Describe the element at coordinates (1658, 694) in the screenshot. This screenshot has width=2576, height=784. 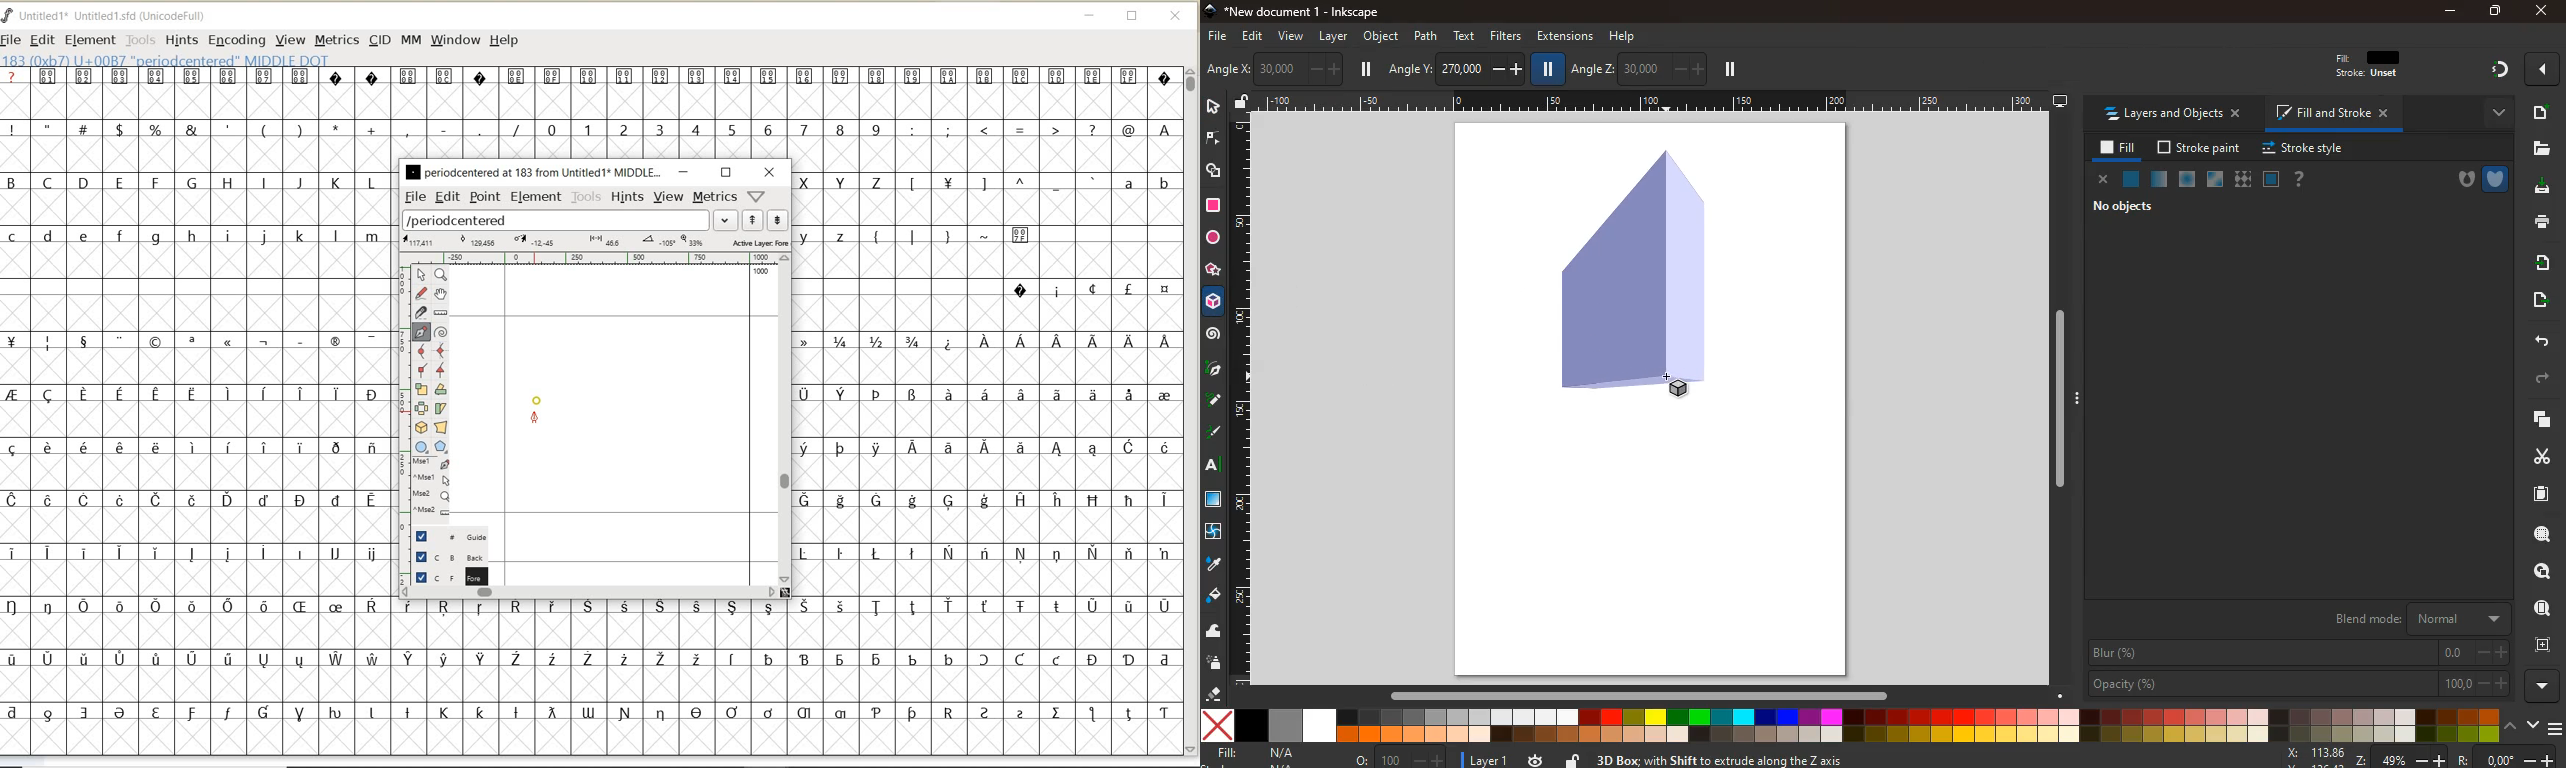
I see `Scrollbar` at that location.